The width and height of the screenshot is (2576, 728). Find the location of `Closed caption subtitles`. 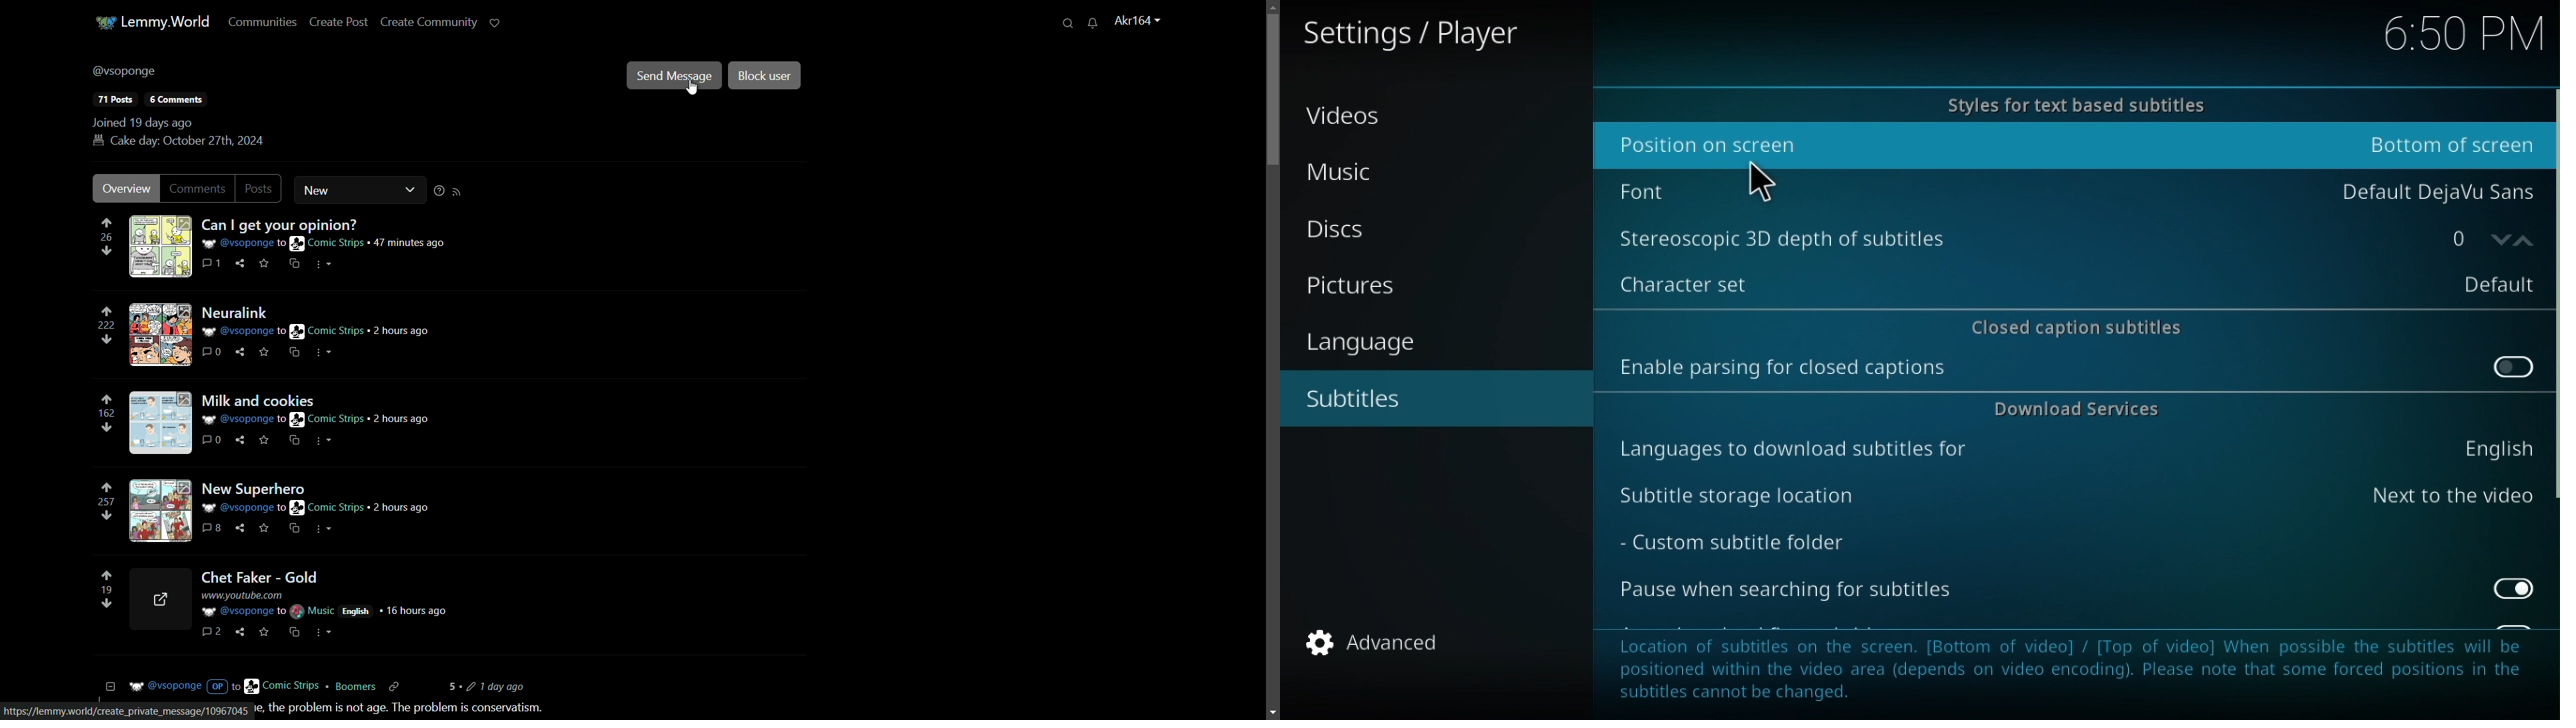

Closed caption subtitles is located at coordinates (2074, 324).